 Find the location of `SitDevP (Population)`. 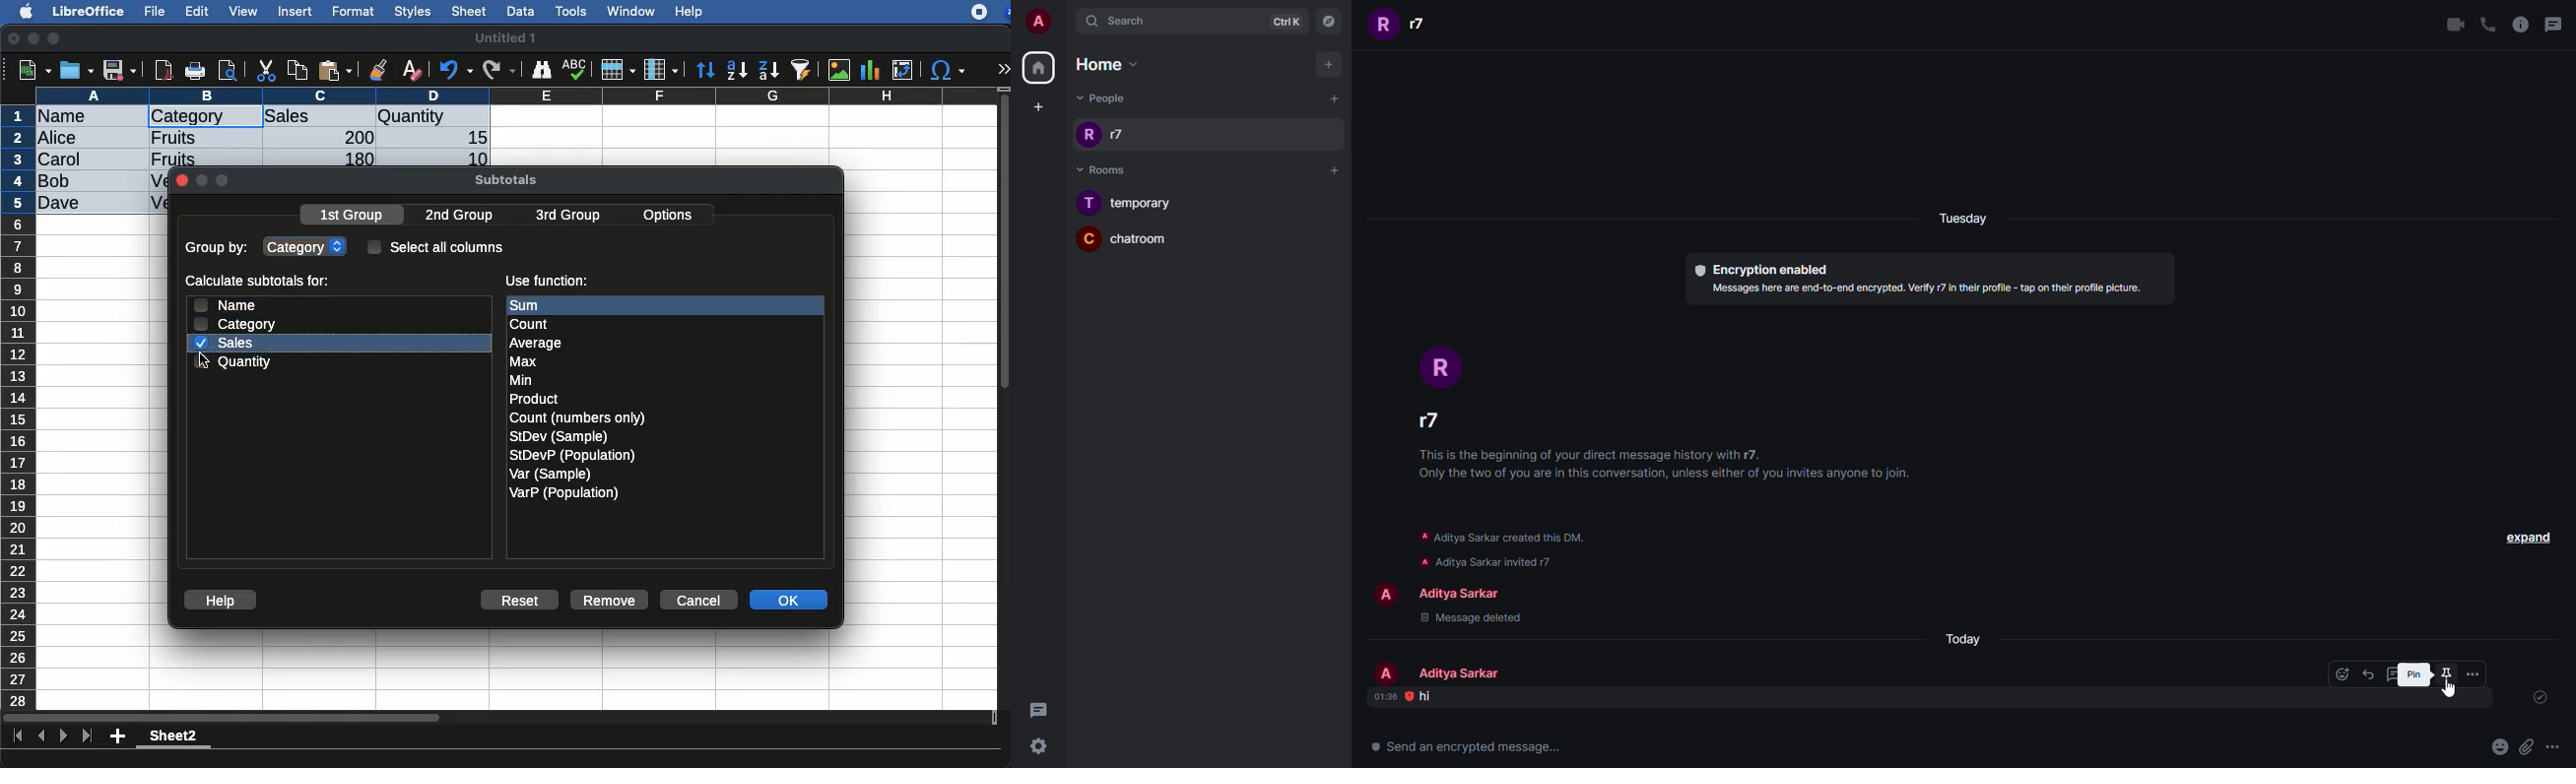

SitDevP (Population) is located at coordinates (573, 455).